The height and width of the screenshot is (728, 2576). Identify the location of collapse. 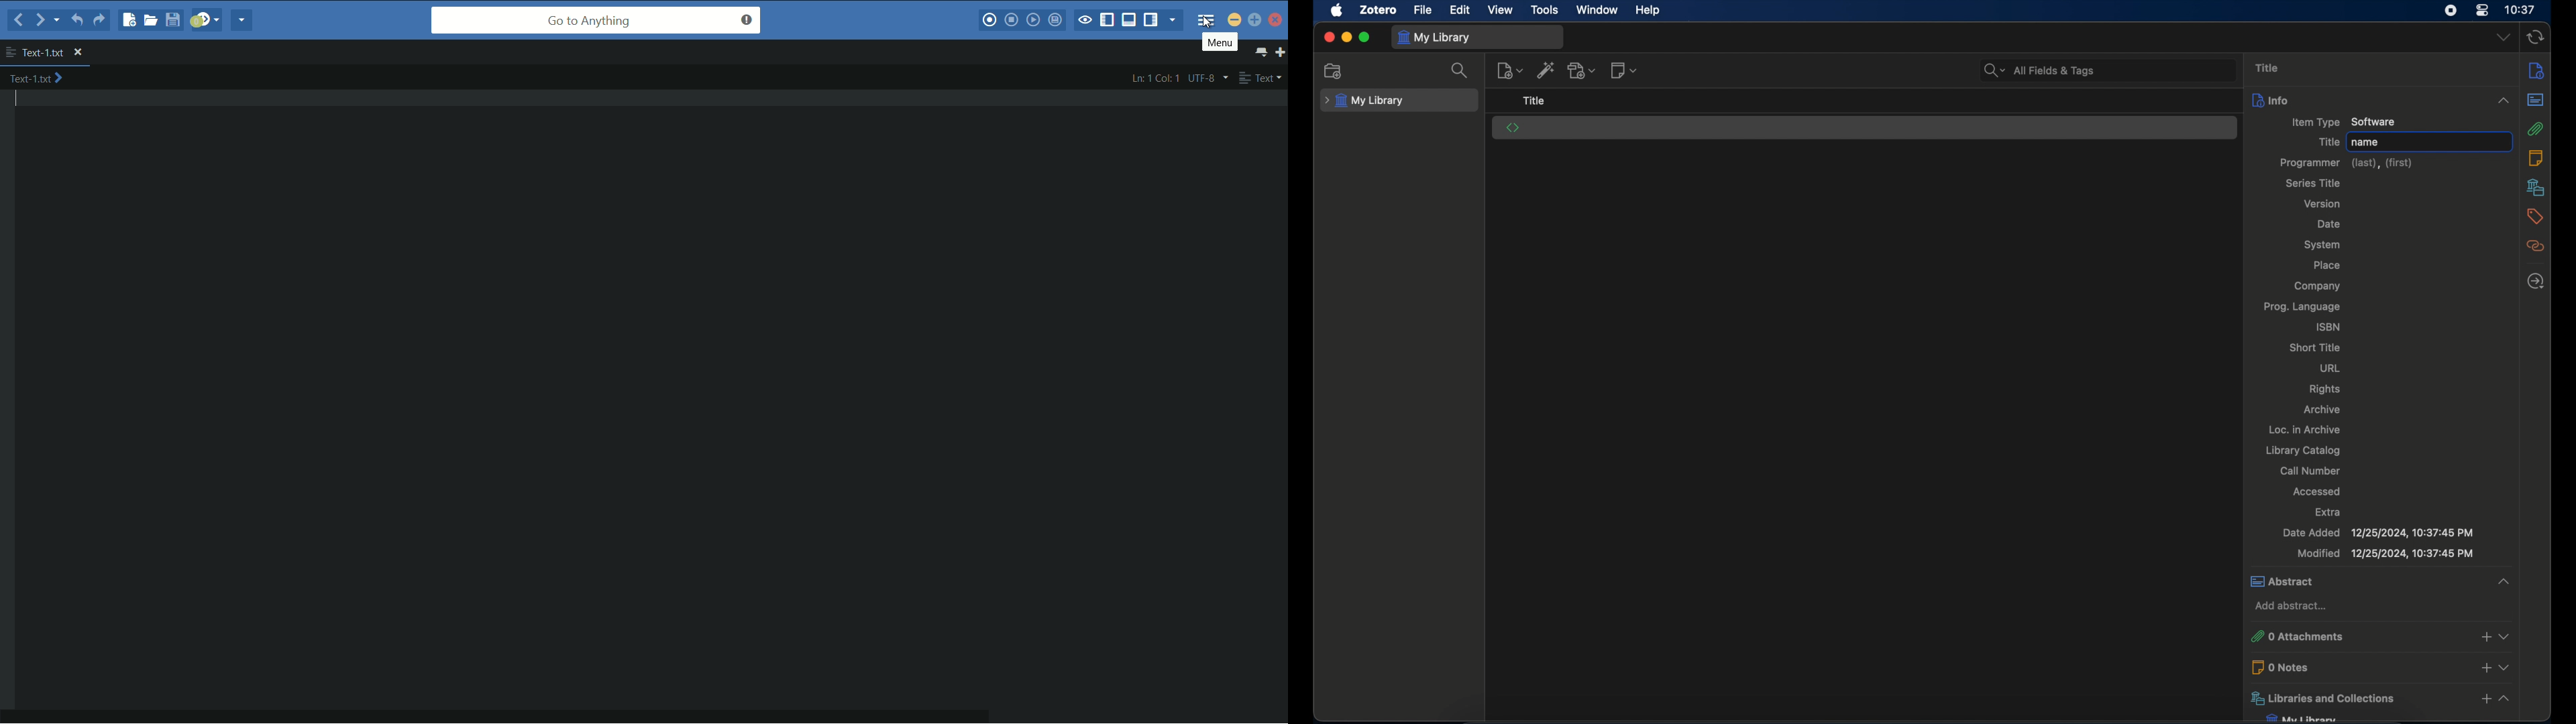
(2500, 580).